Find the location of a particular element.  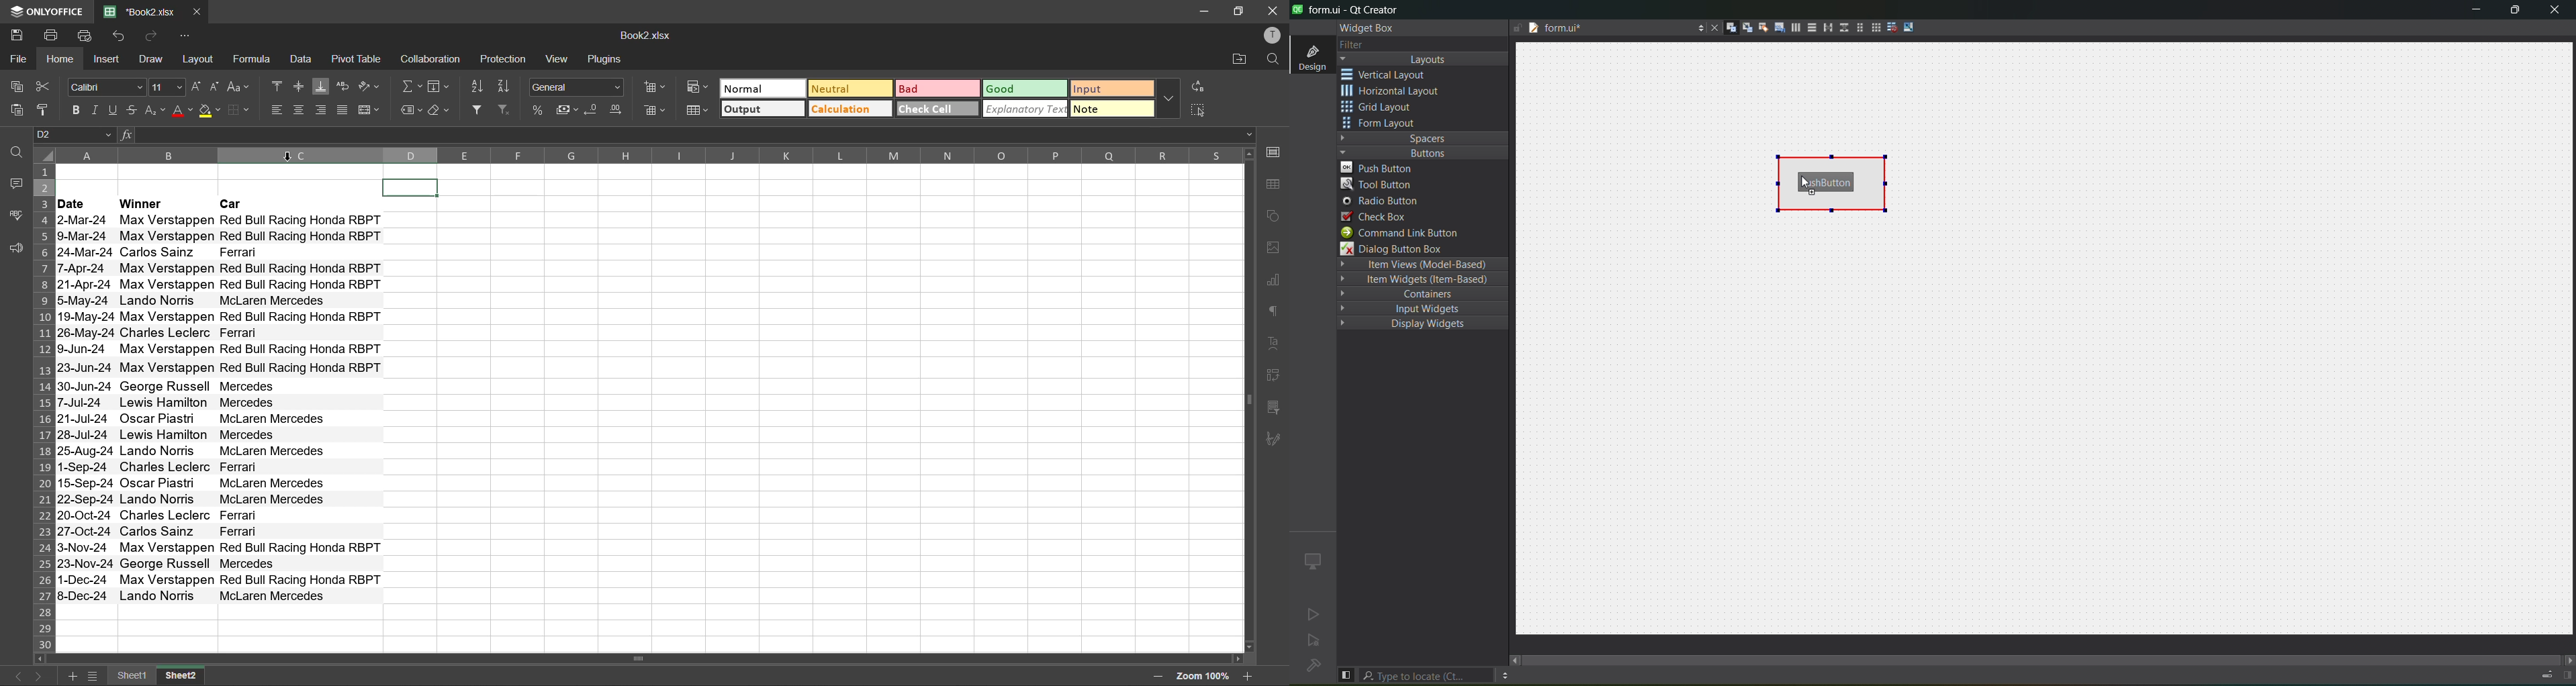

data is located at coordinates (306, 61).